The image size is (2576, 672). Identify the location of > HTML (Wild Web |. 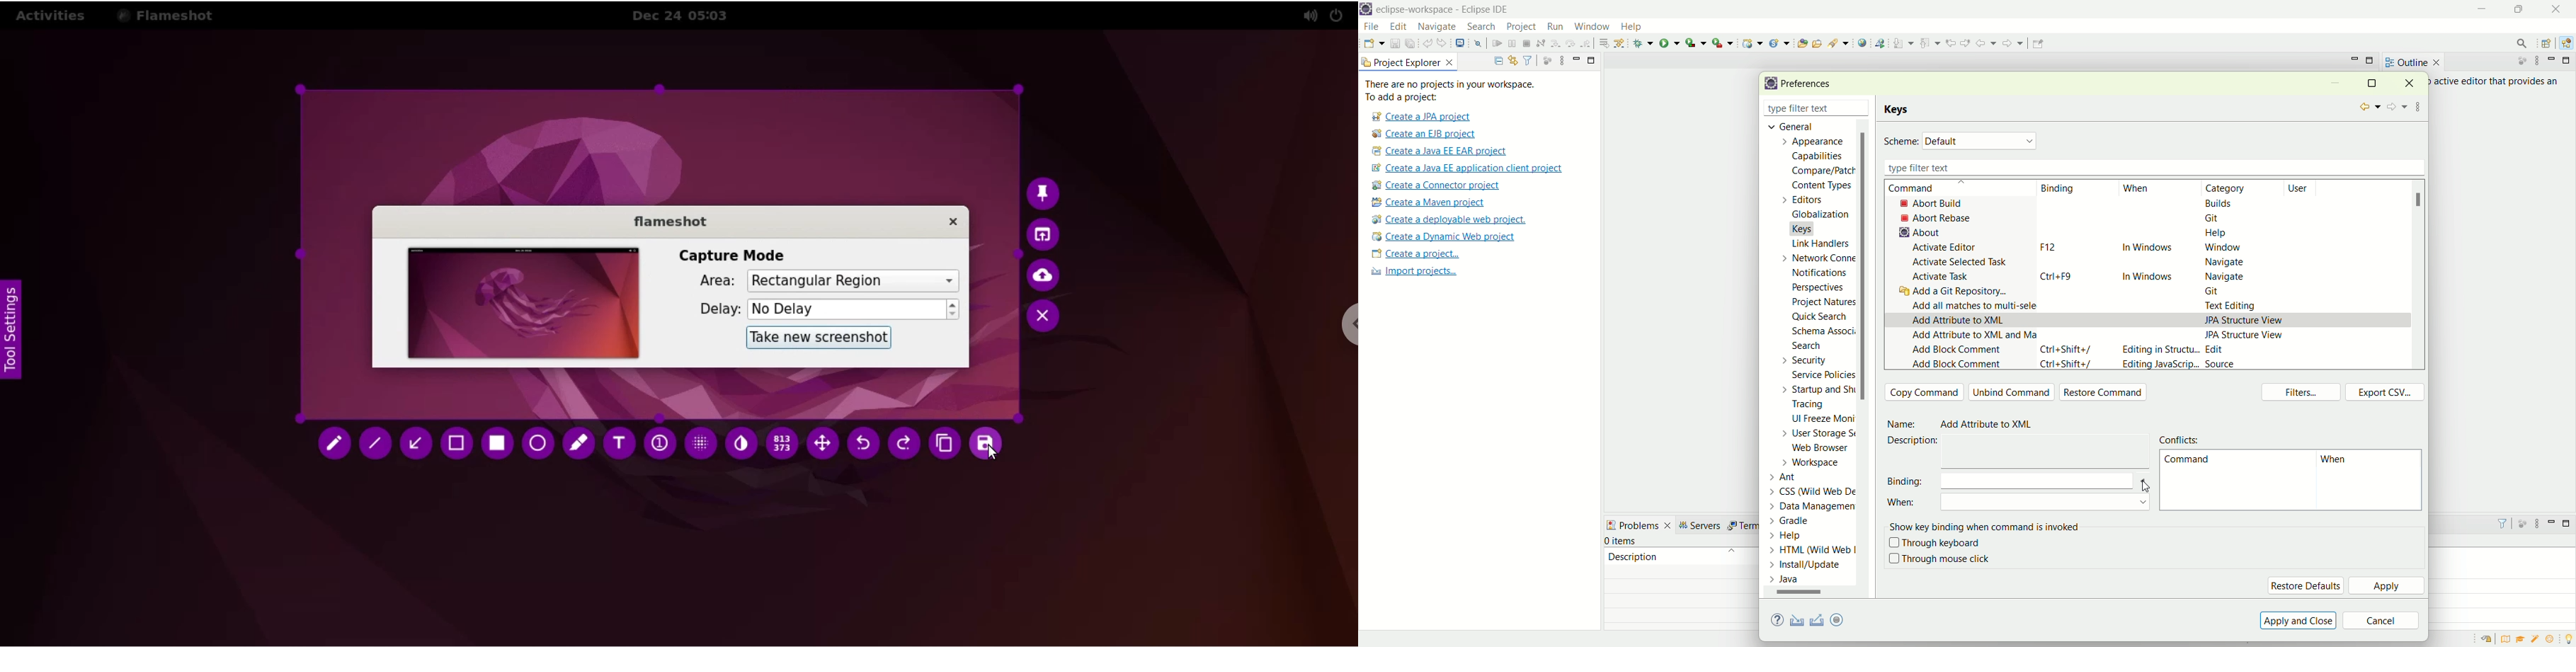
(1813, 551).